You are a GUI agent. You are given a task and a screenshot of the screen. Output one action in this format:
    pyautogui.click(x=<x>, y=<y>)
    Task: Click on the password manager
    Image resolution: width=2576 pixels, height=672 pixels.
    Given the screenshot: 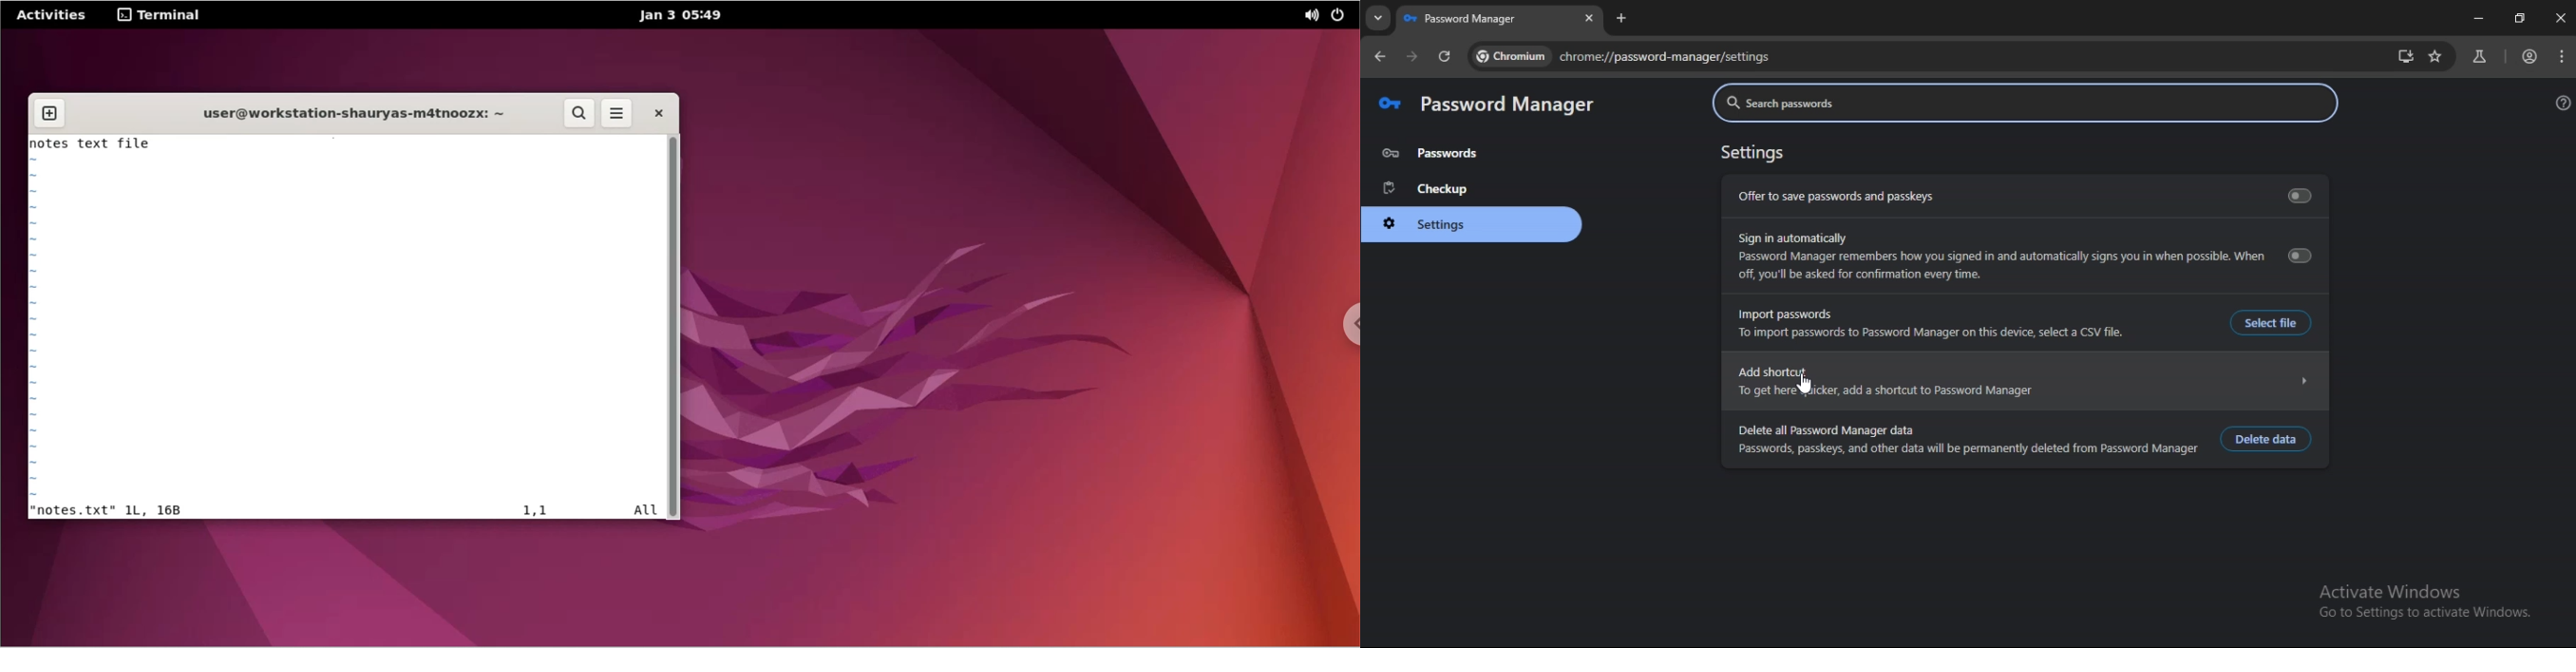 What is the action you would take?
    pyautogui.click(x=1487, y=105)
    